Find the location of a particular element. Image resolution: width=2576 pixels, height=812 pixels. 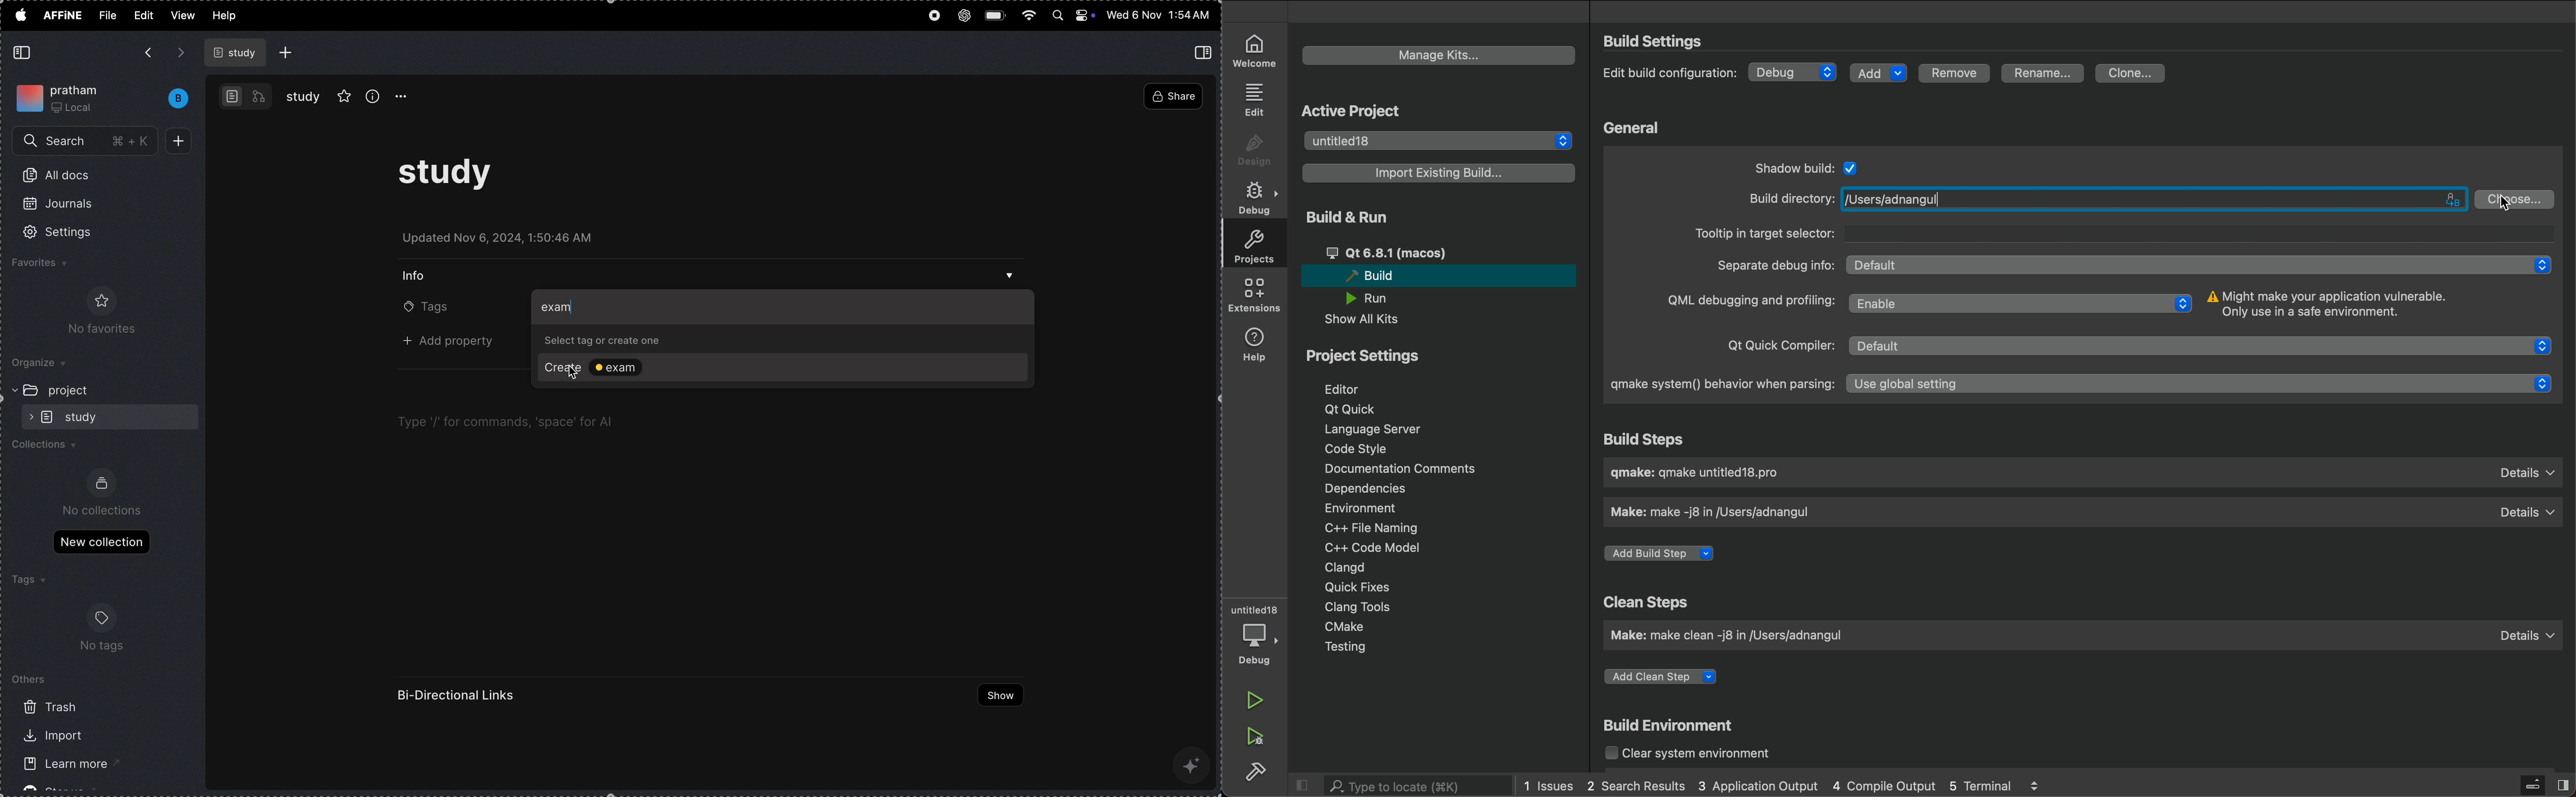

5 Terminal is located at coordinates (1977, 784).